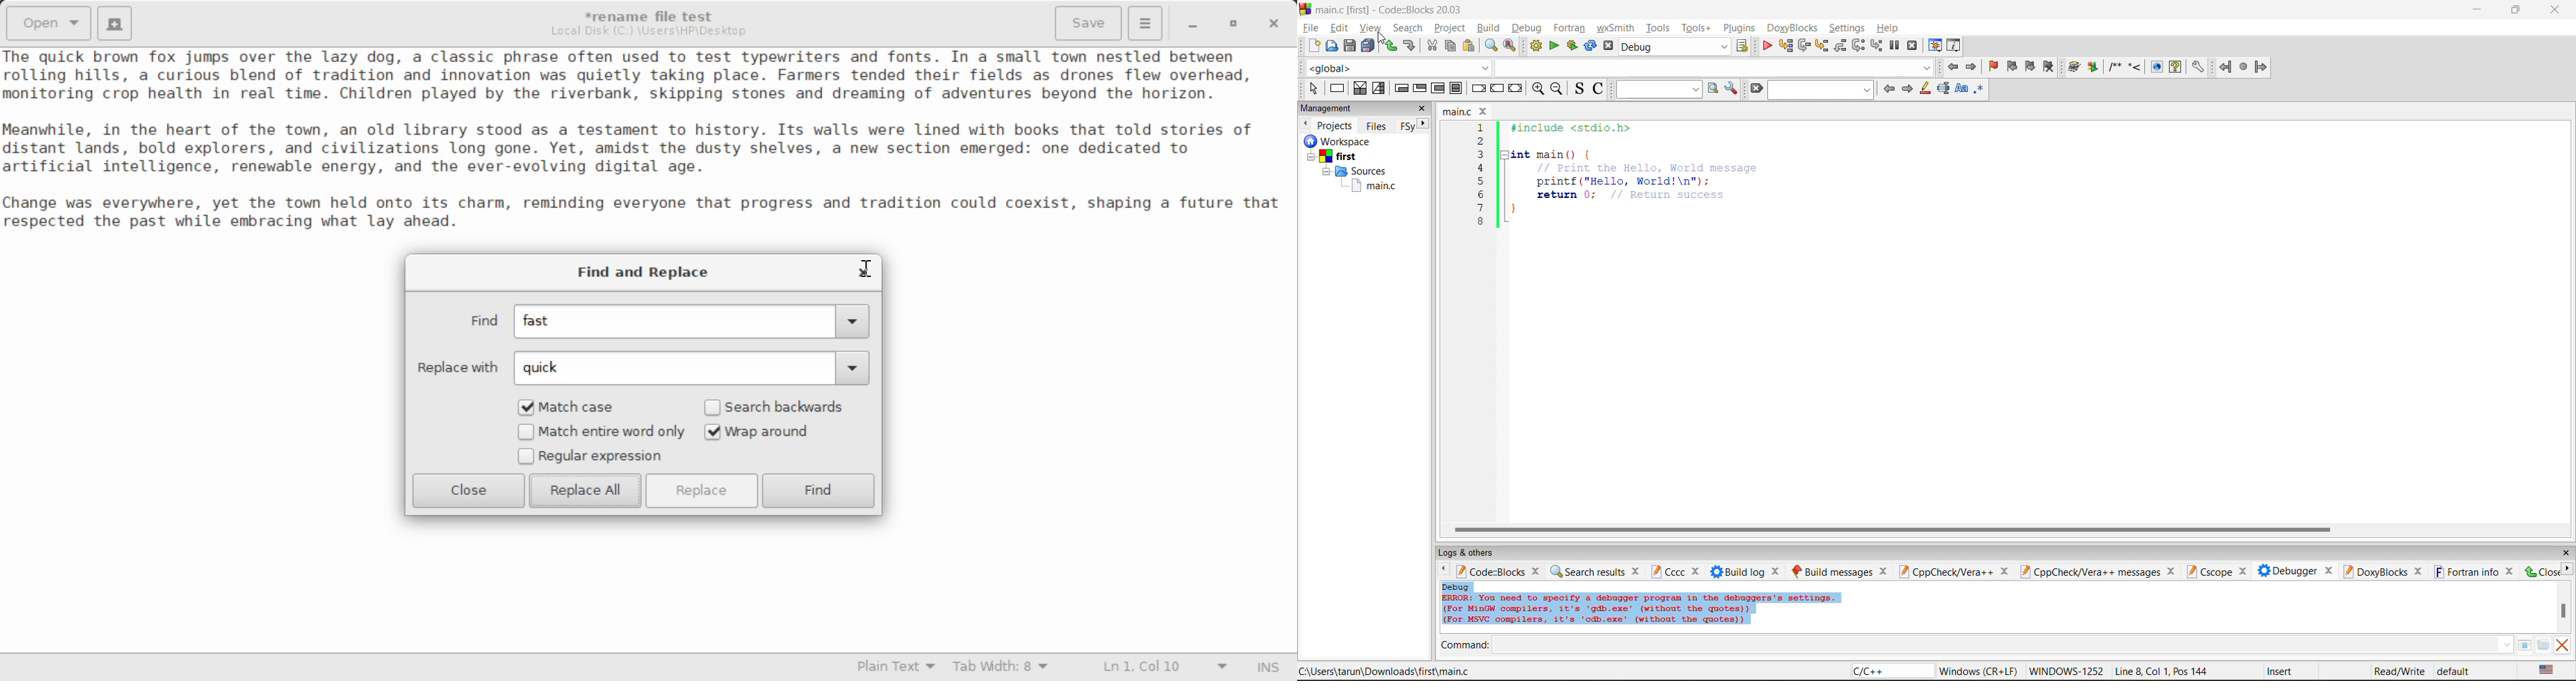  What do you see at coordinates (1787, 46) in the screenshot?
I see `run to cursor` at bounding box center [1787, 46].